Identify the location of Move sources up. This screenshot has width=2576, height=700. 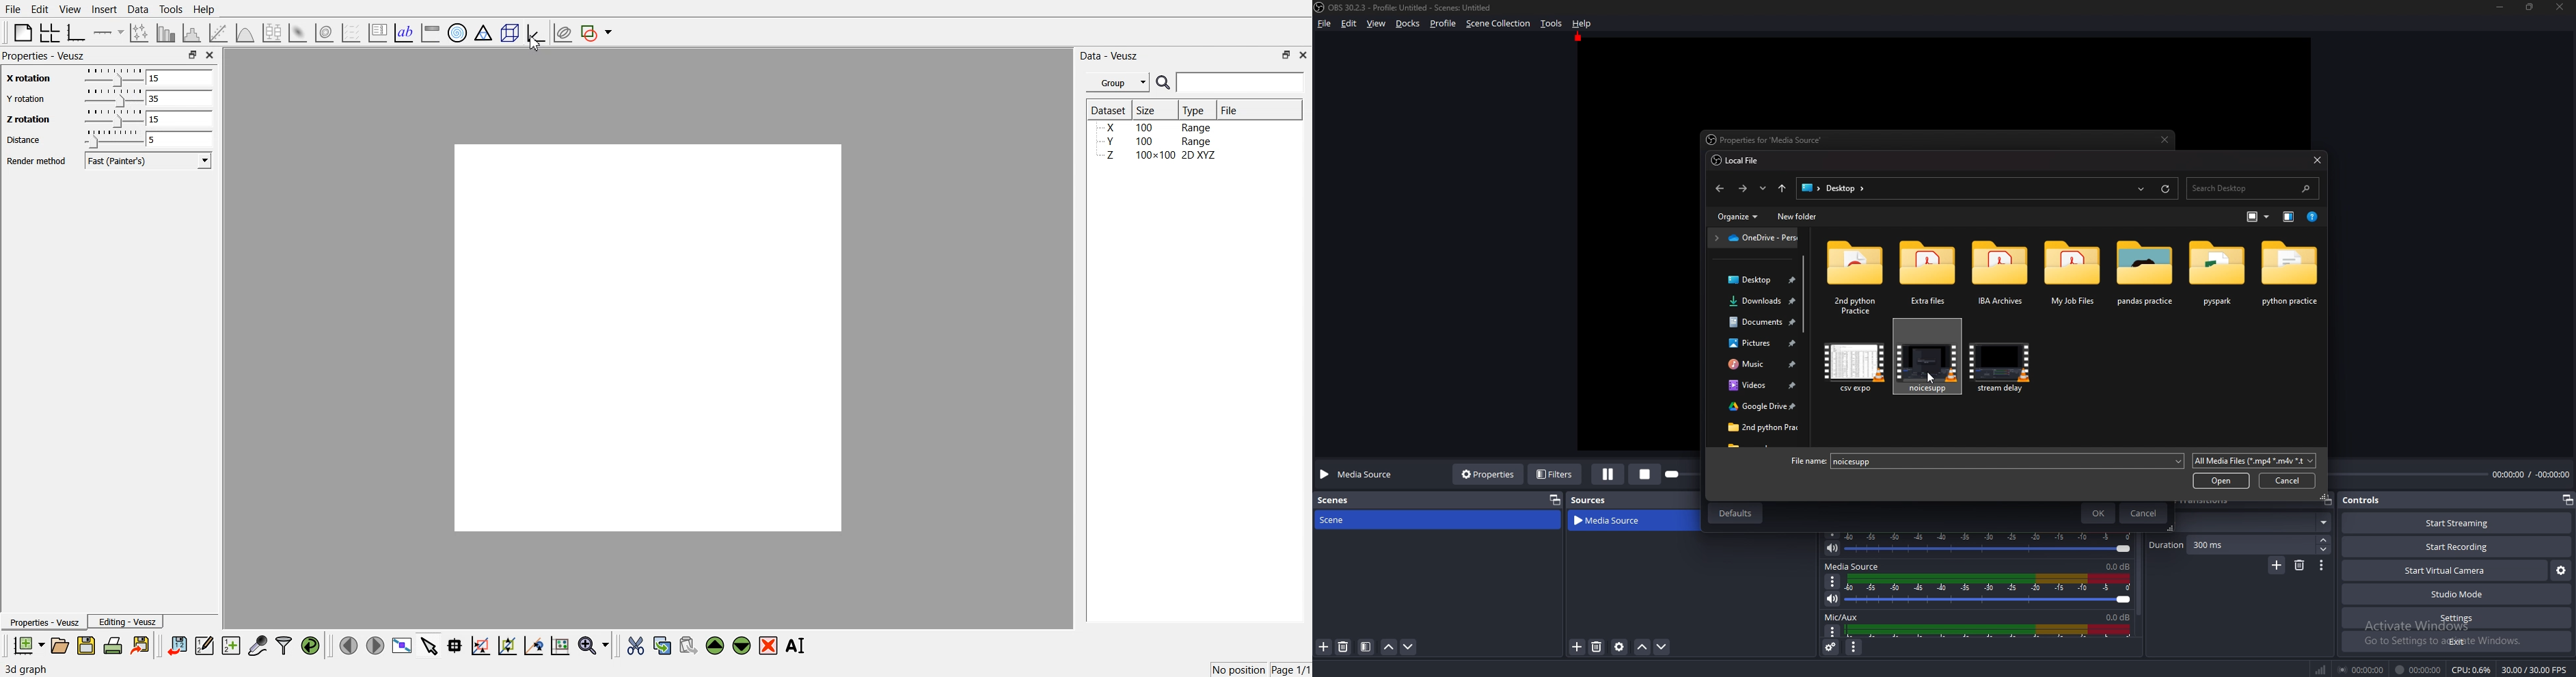
(1643, 647).